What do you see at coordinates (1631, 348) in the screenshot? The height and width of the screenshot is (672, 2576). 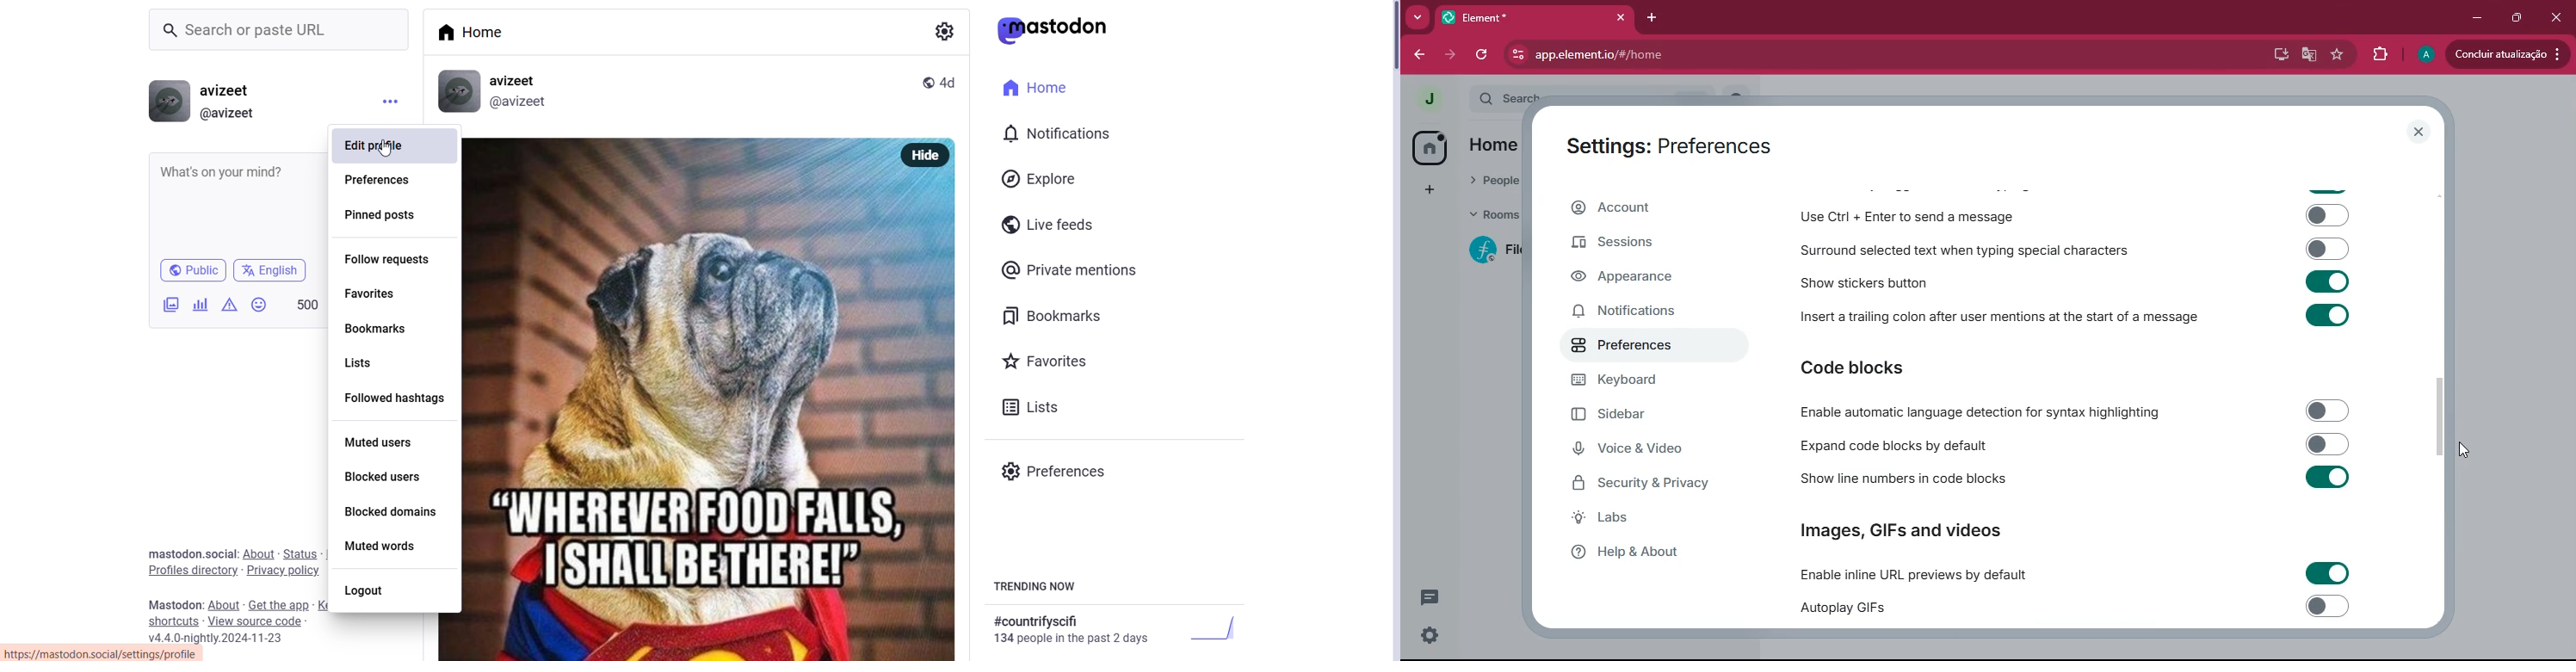 I see `preferences` at bounding box center [1631, 348].